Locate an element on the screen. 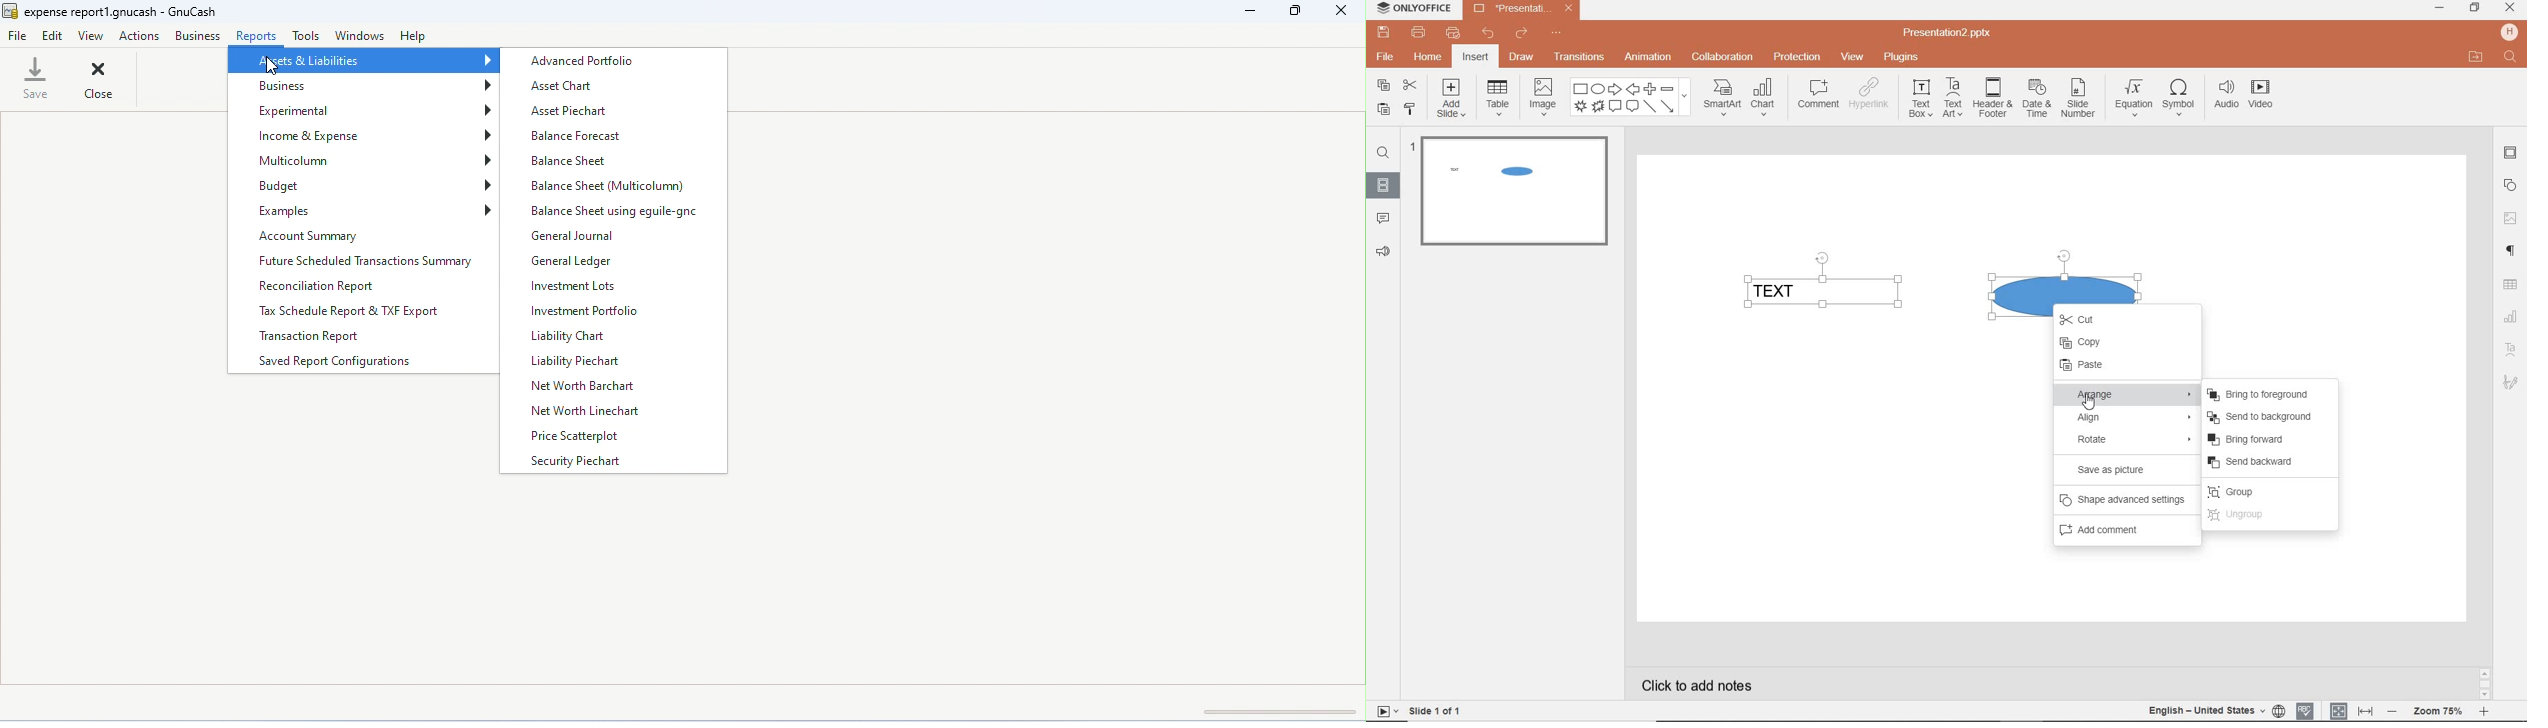  assets and liabilities is located at coordinates (362, 62).